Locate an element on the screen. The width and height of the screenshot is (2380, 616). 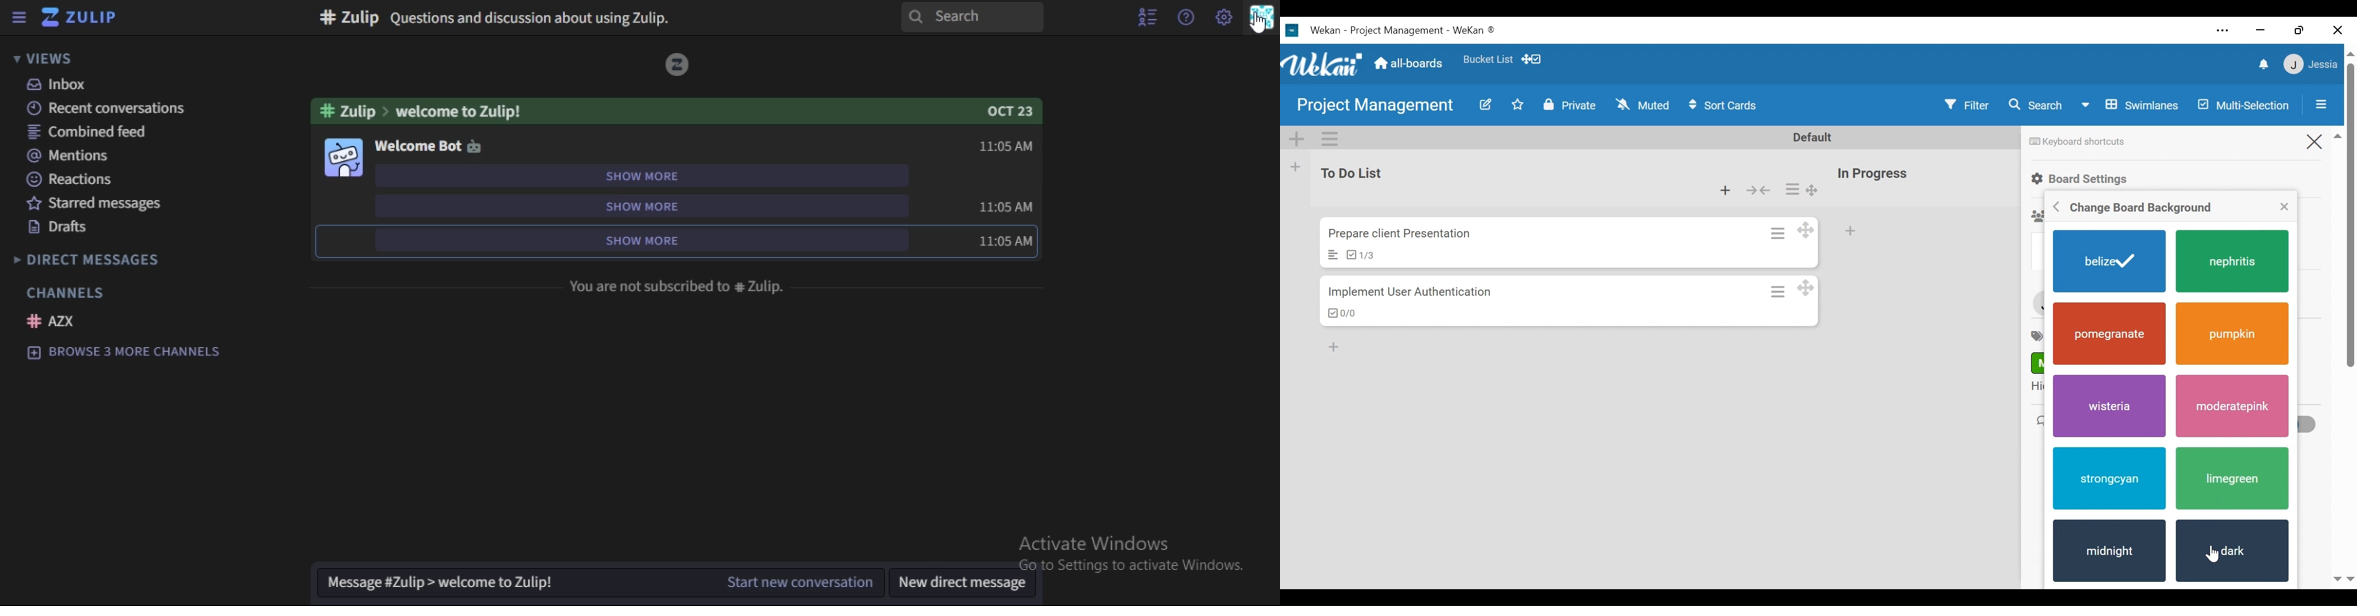
Show Desktop drag handles is located at coordinates (1535, 59).